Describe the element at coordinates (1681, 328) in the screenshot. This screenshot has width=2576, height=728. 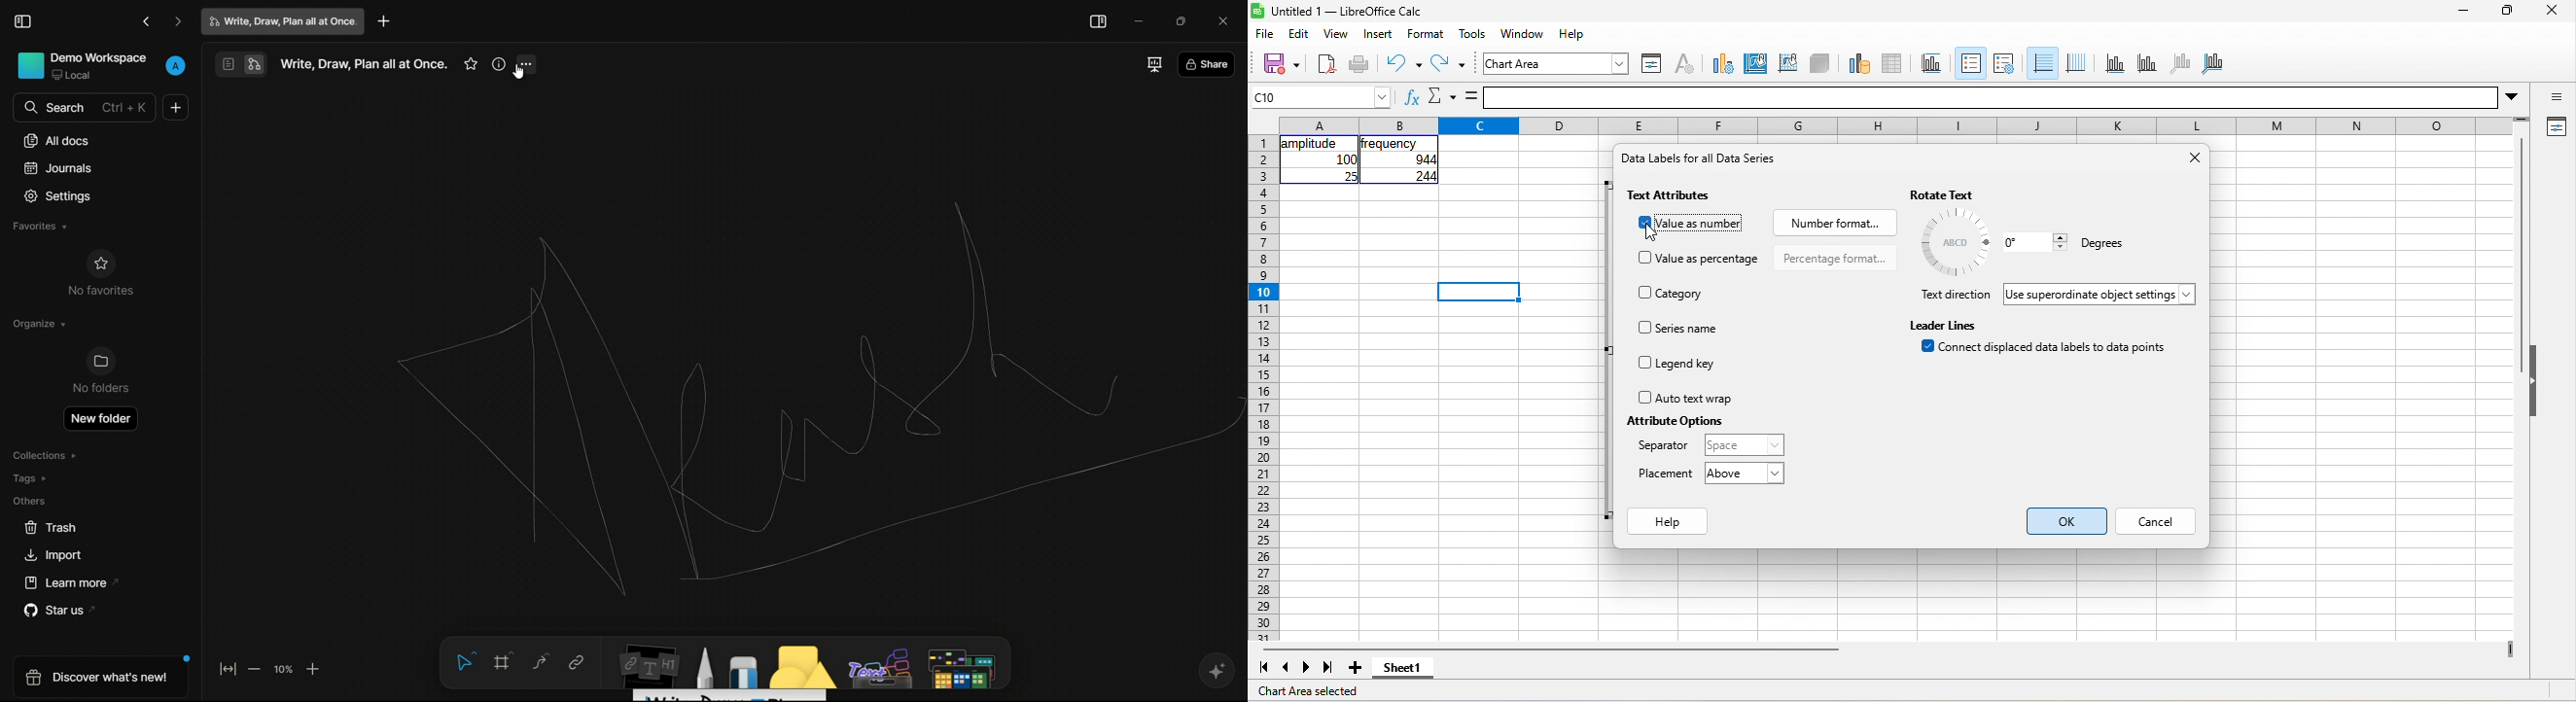
I see `series name` at that location.